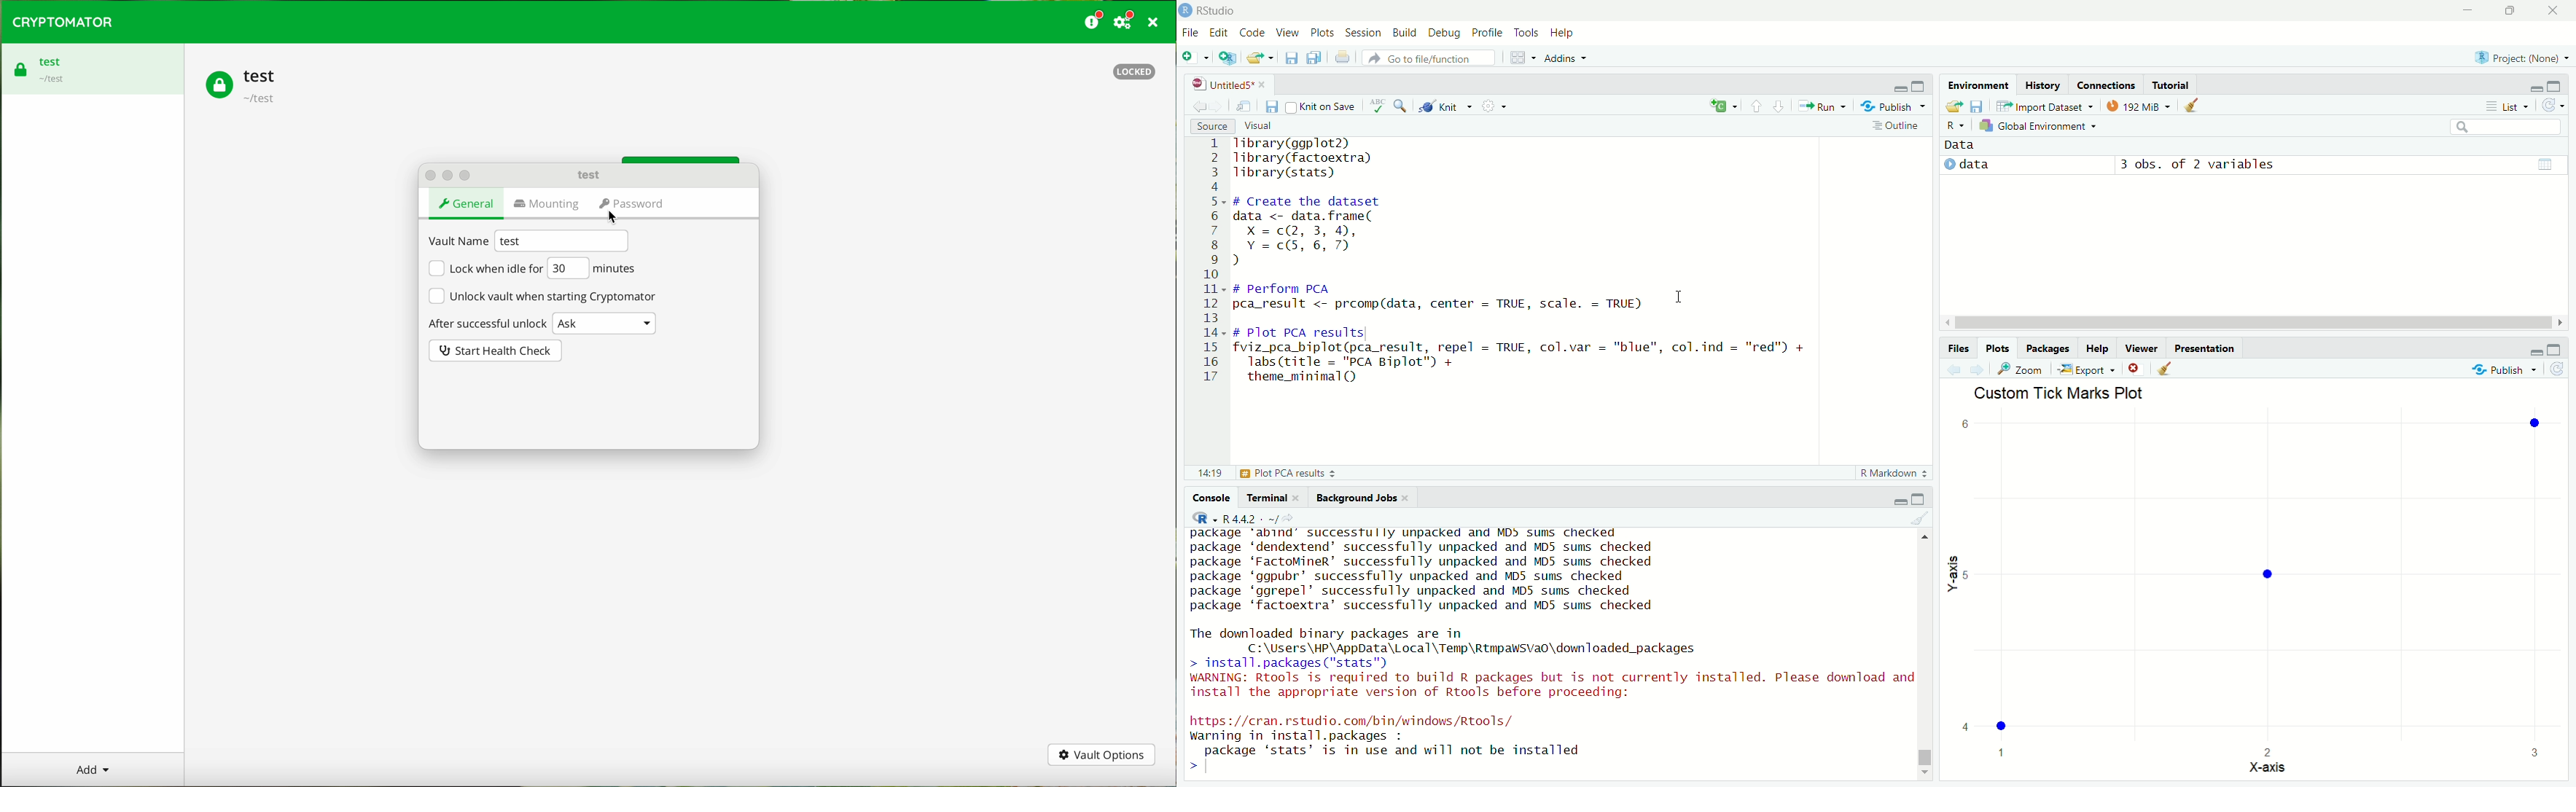  Describe the element at coordinates (43, 66) in the screenshot. I see `test vault` at that location.